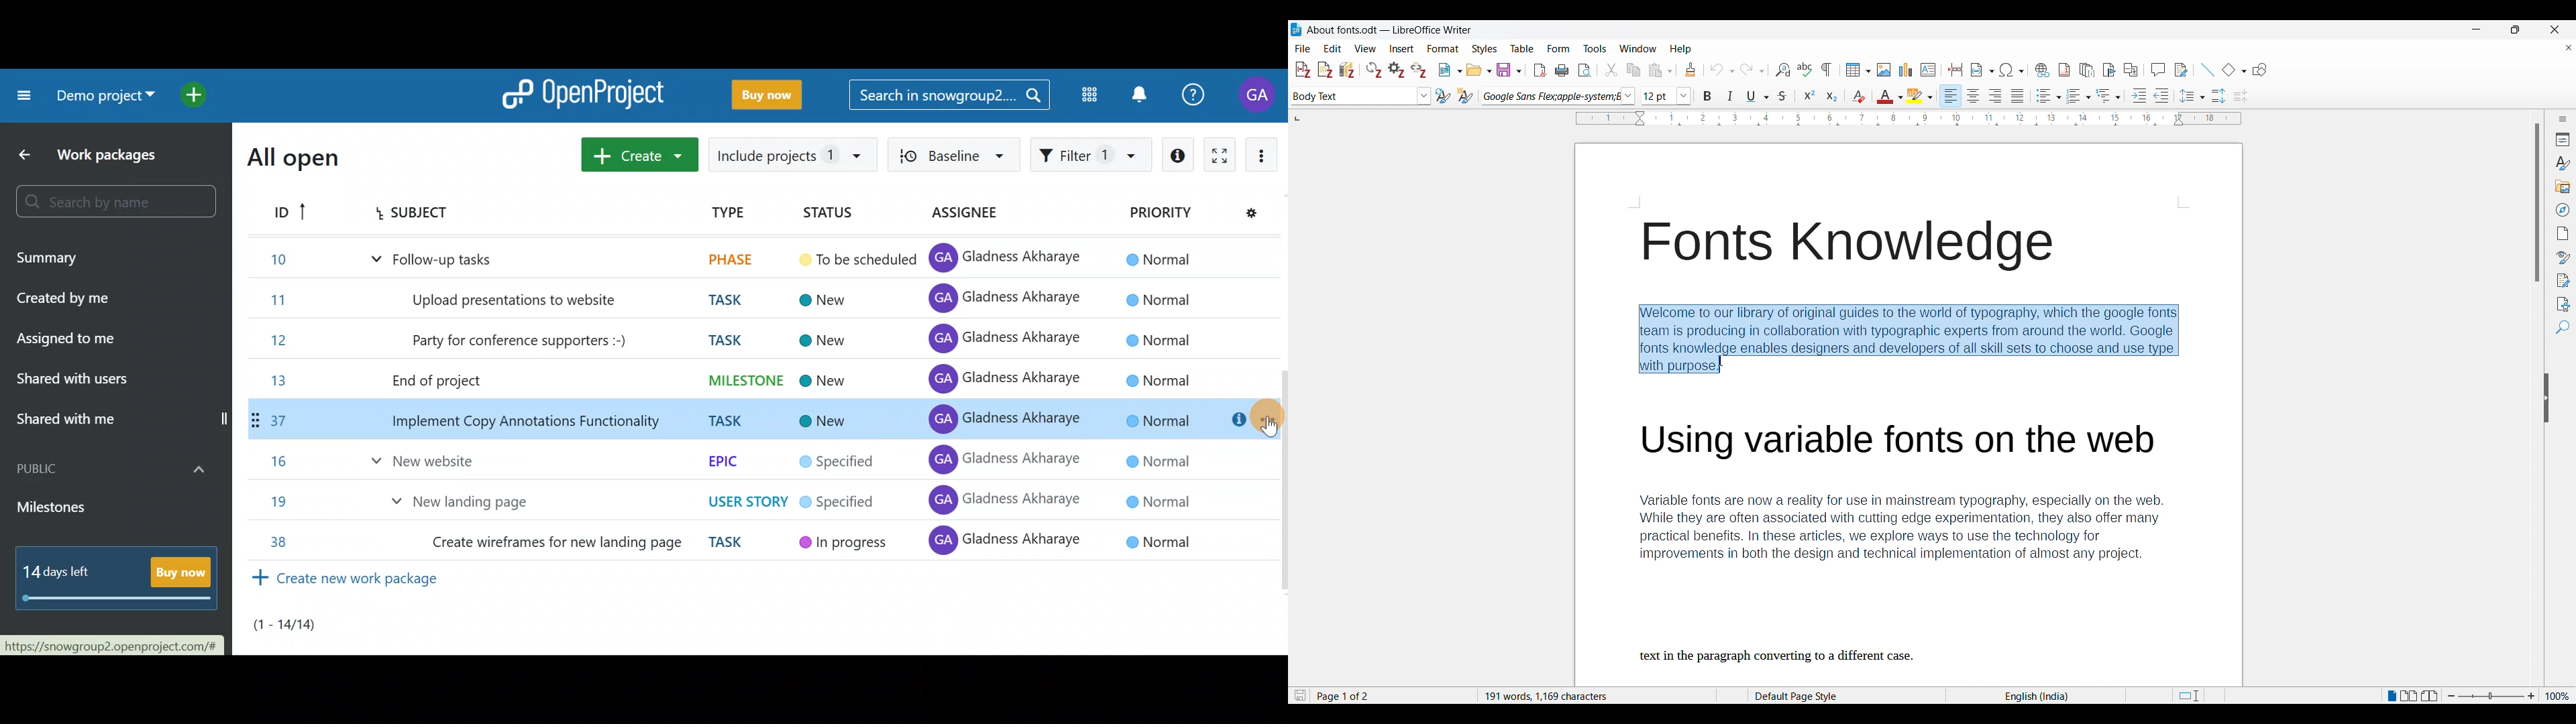  Describe the element at coordinates (1956, 70) in the screenshot. I see `Insert page break` at that location.